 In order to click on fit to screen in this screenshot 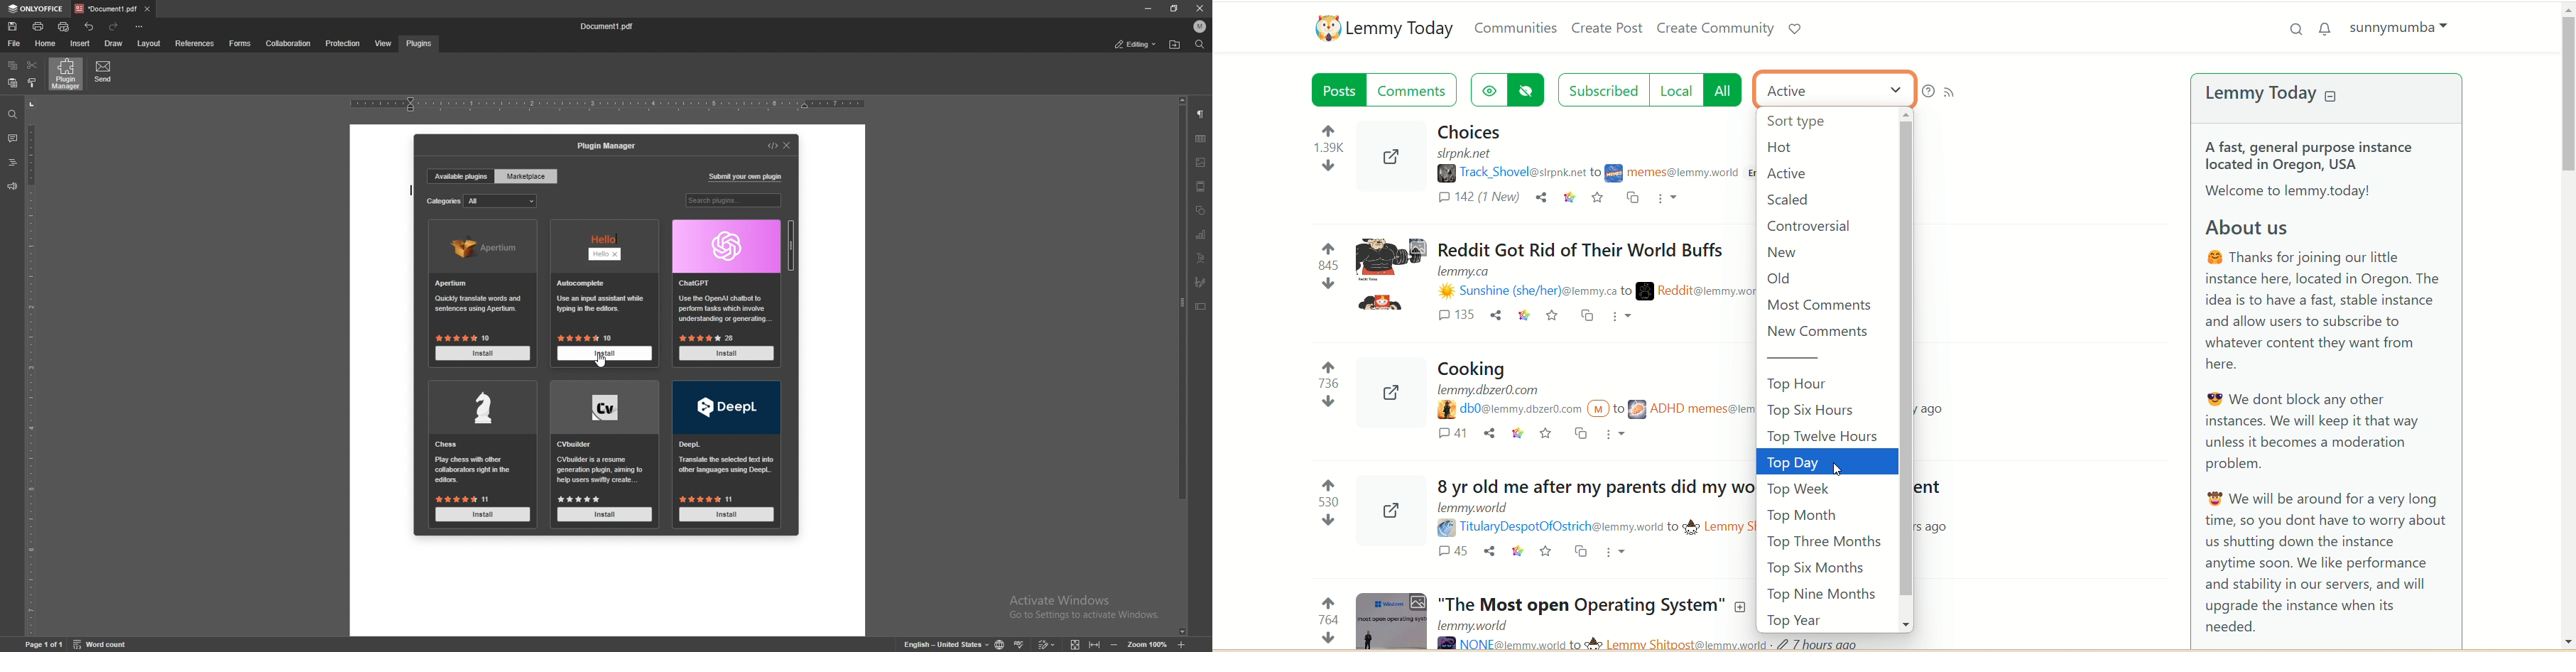, I will do `click(1075, 644)`.